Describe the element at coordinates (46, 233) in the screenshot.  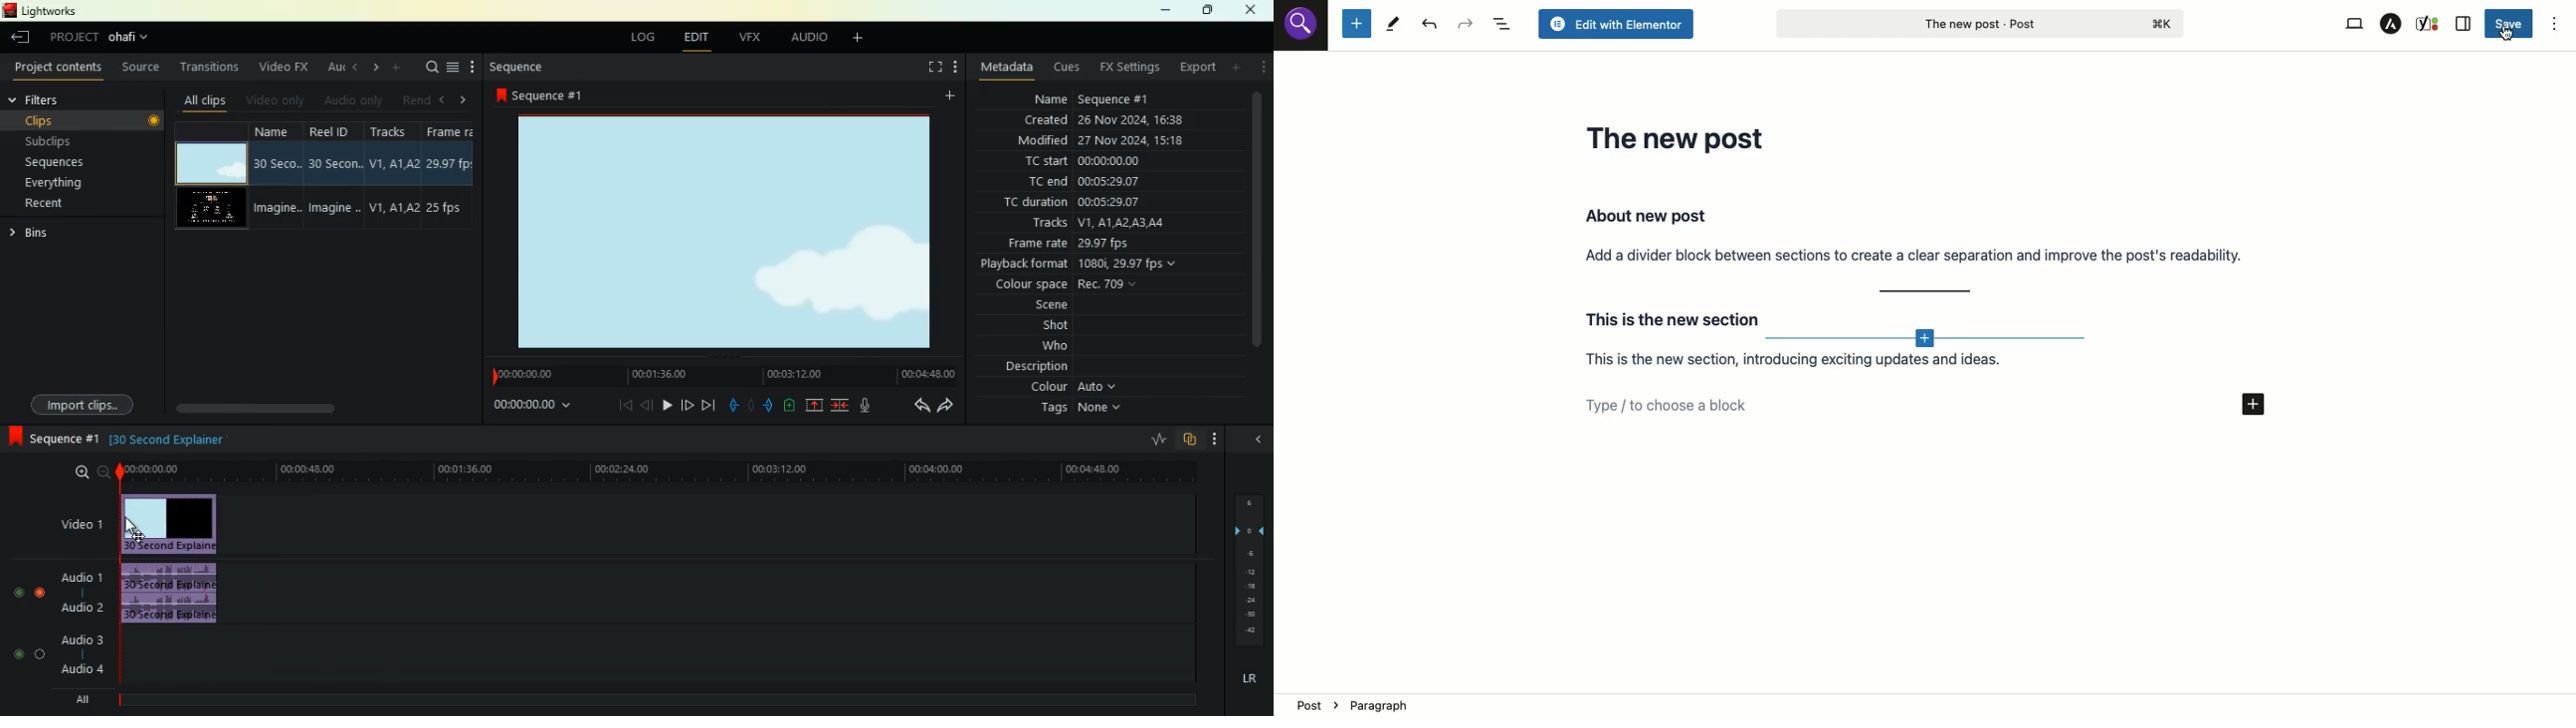
I see `bins` at that location.